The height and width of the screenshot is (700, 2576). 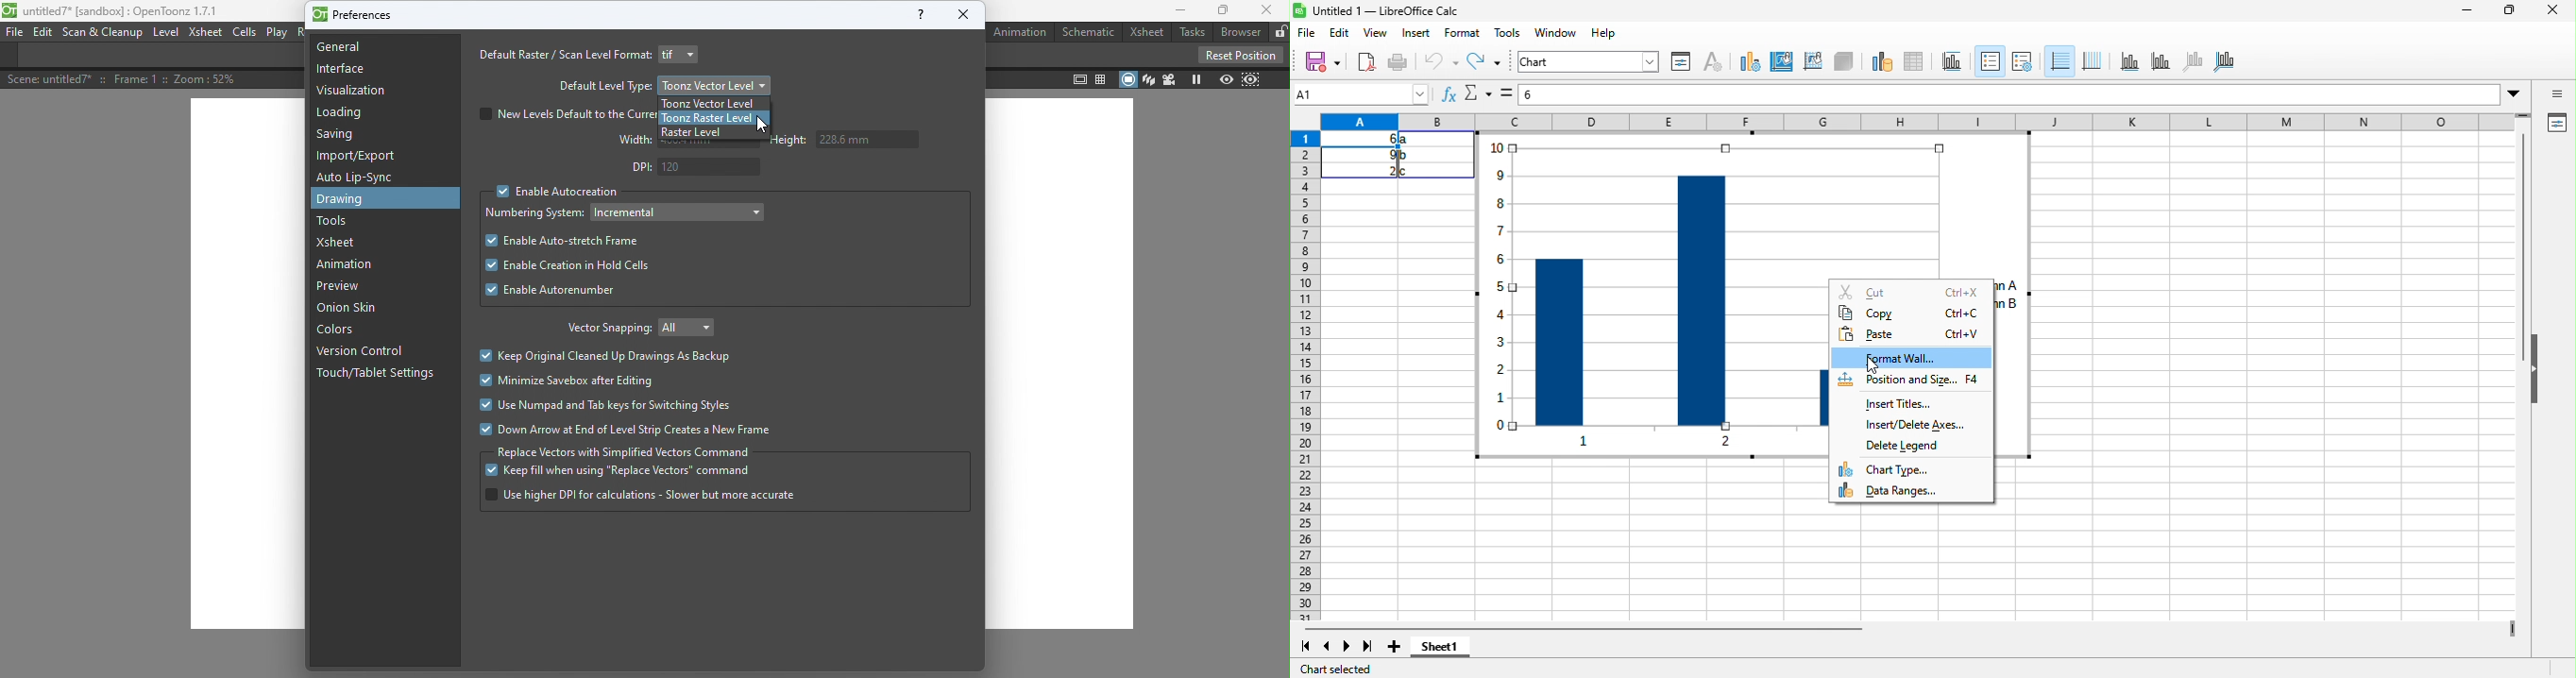 What do you see at coordinates (1913, 336) in the screenshot?
I see `paste` at bounding box center [1913, 336].